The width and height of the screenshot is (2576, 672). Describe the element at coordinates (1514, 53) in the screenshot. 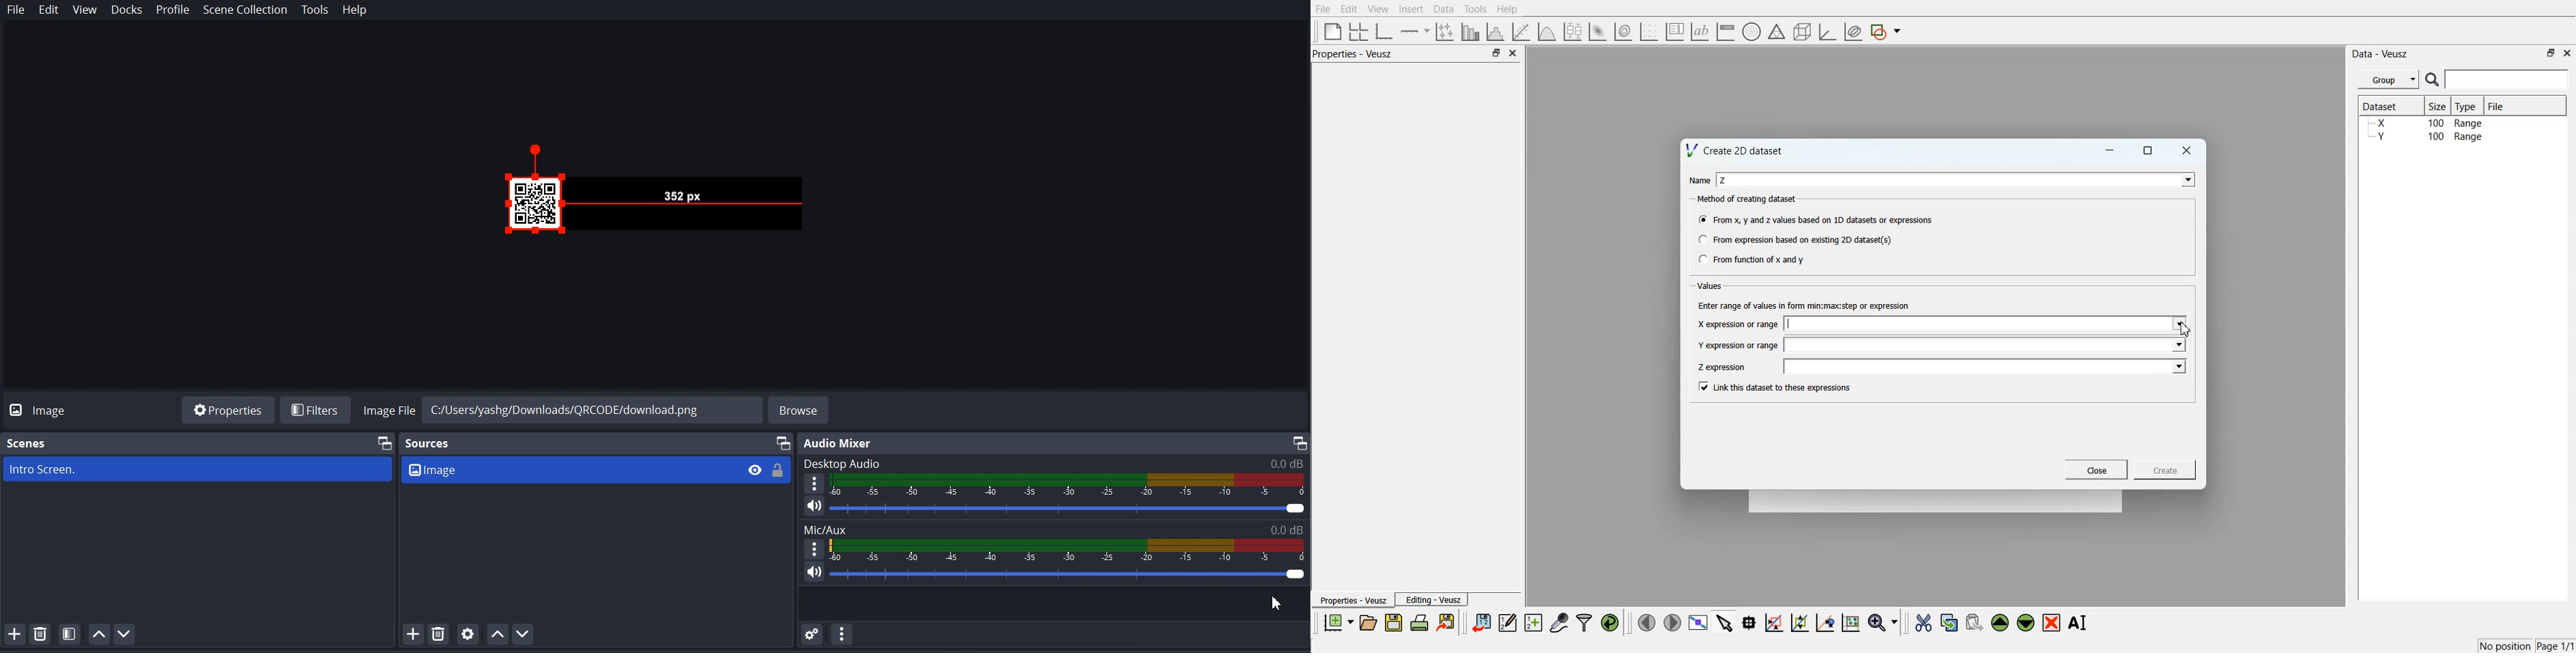

I see `Close` at that location.